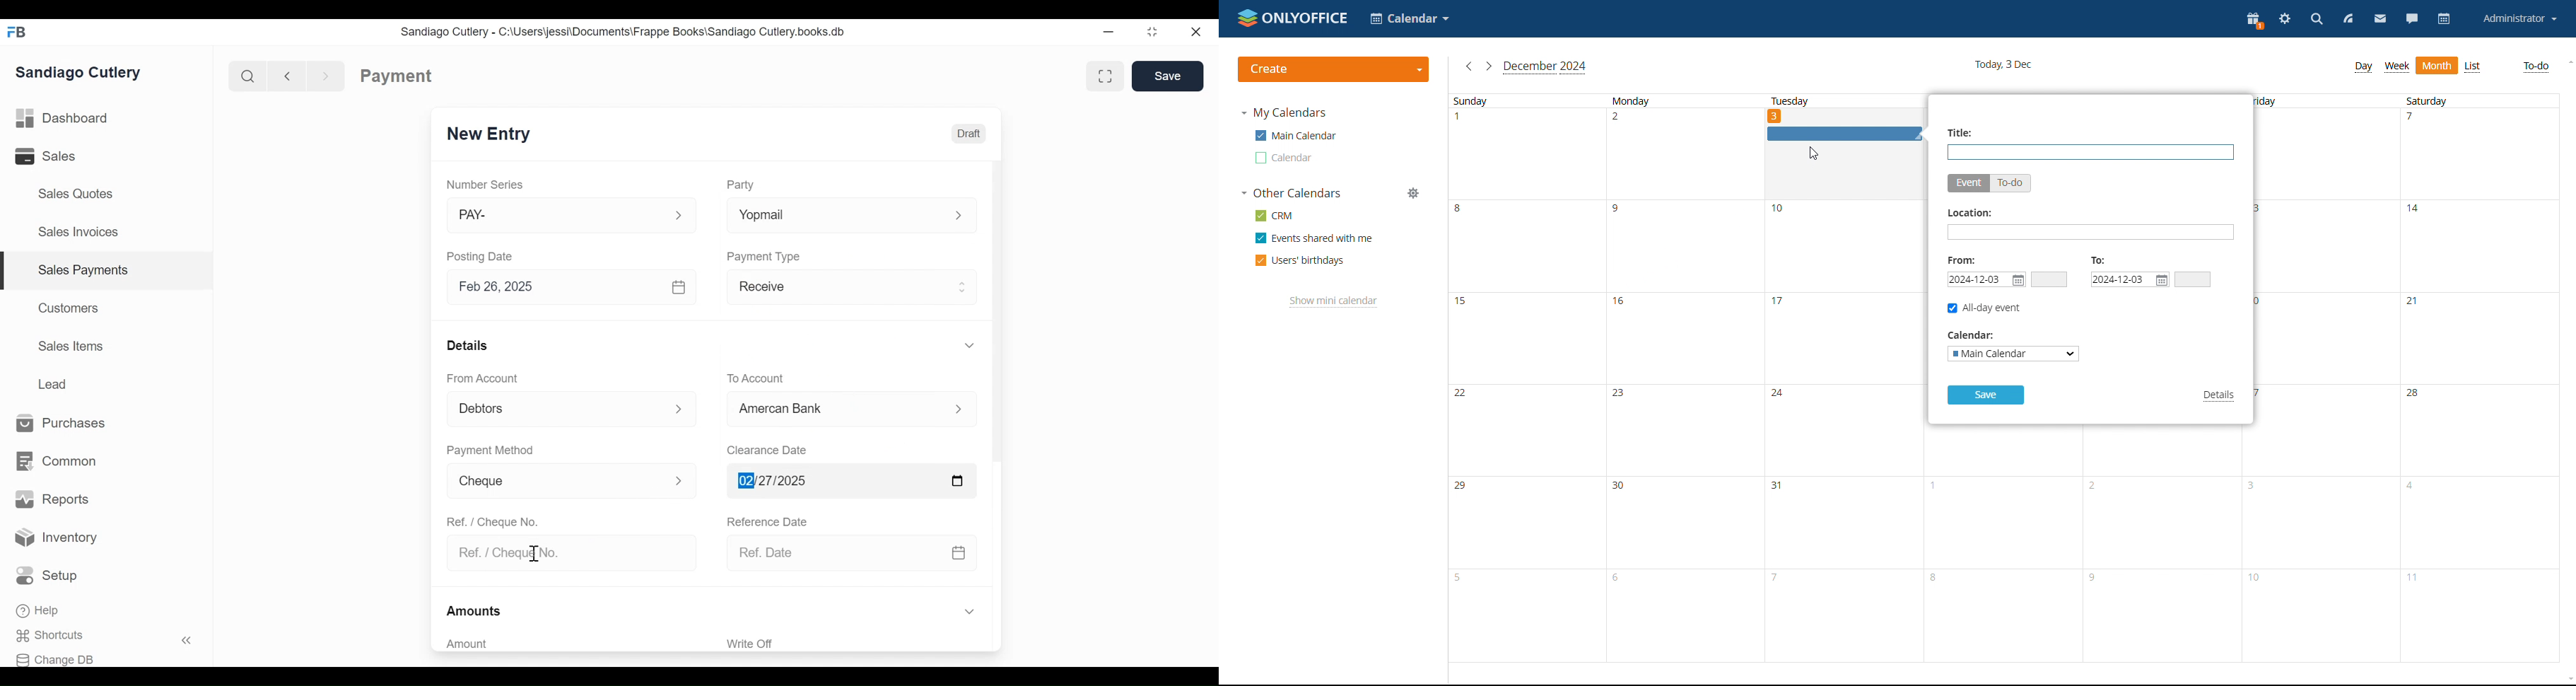 This screenshot has height=700, width=2576. I want to click on account, so click(2521, 19).